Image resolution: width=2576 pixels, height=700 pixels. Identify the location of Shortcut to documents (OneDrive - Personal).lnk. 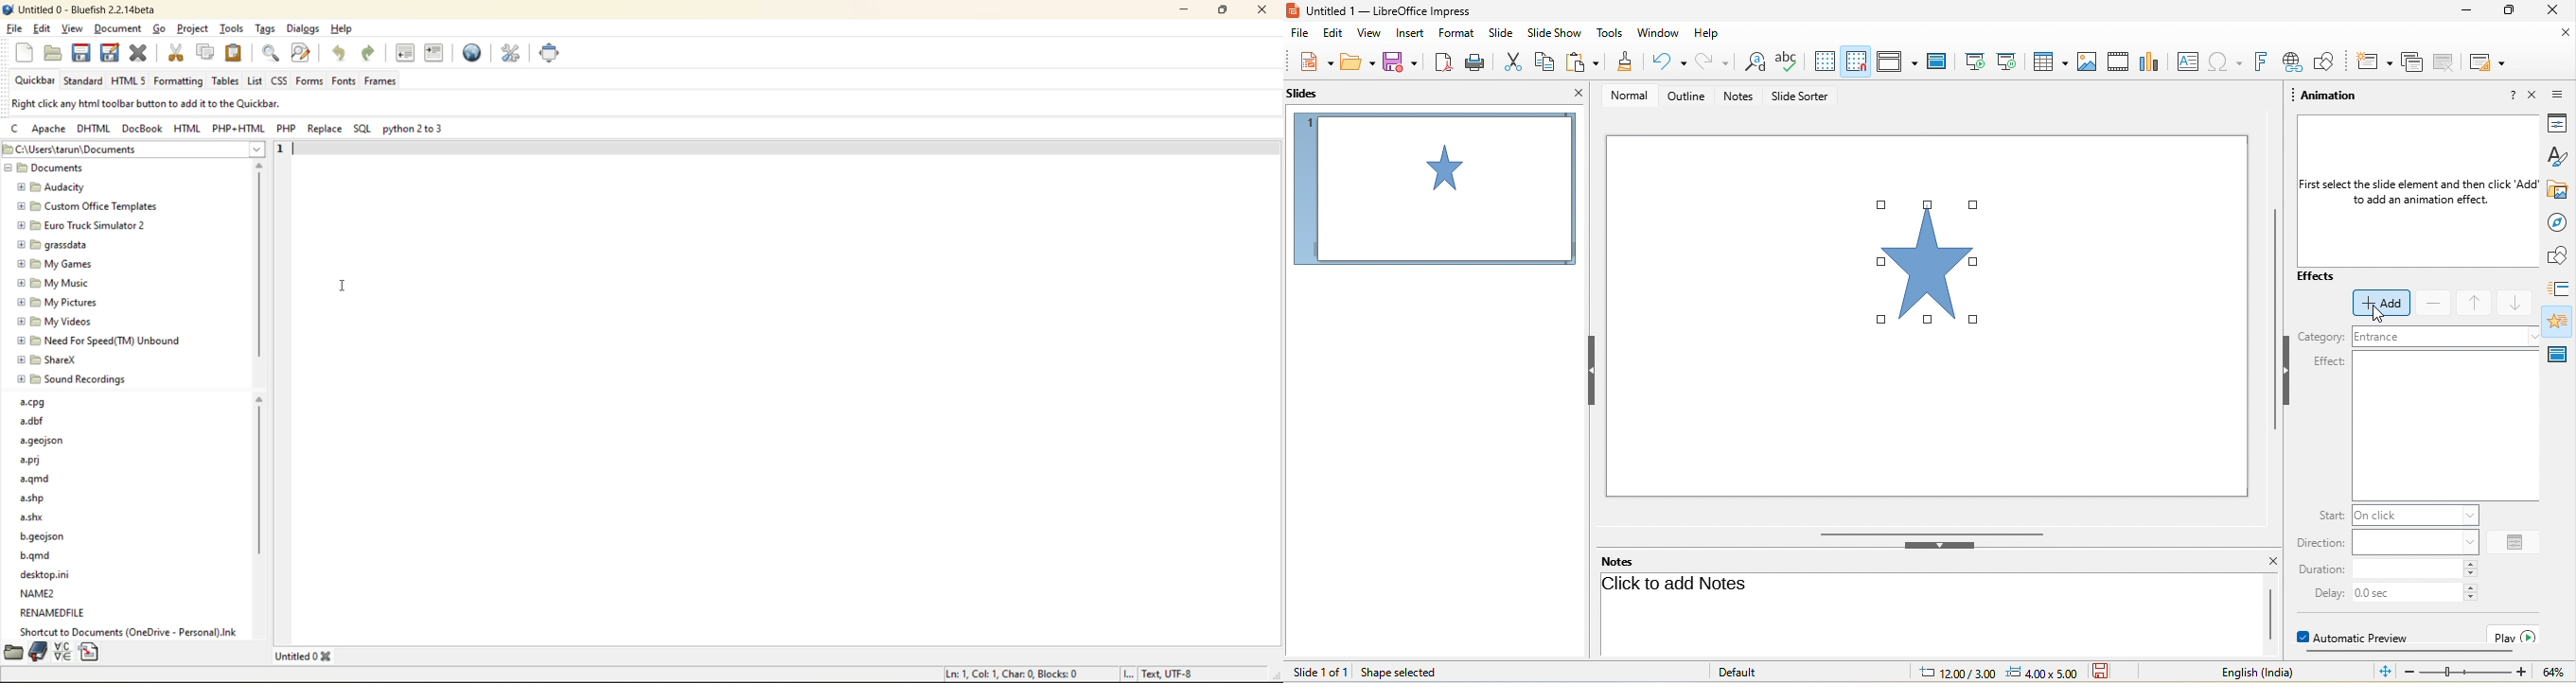
(131, 631).